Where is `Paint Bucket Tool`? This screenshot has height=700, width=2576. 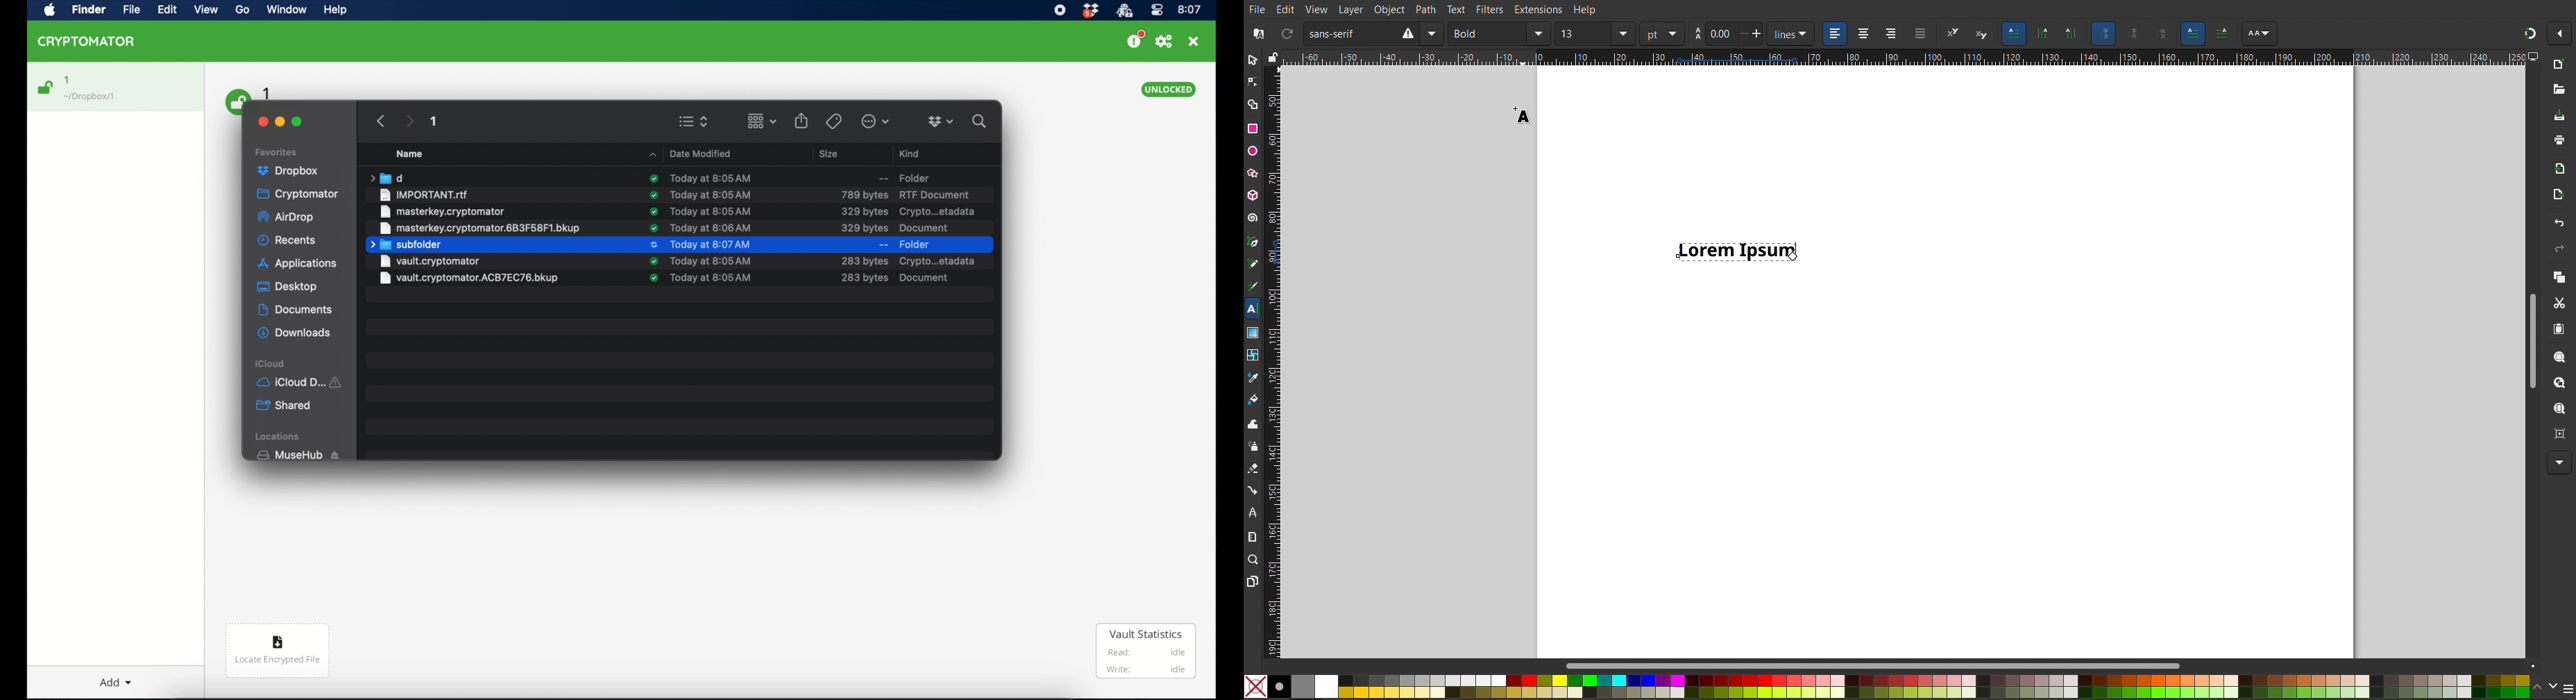 Paint Bucket Tool is located at coordinates (1255, 397).